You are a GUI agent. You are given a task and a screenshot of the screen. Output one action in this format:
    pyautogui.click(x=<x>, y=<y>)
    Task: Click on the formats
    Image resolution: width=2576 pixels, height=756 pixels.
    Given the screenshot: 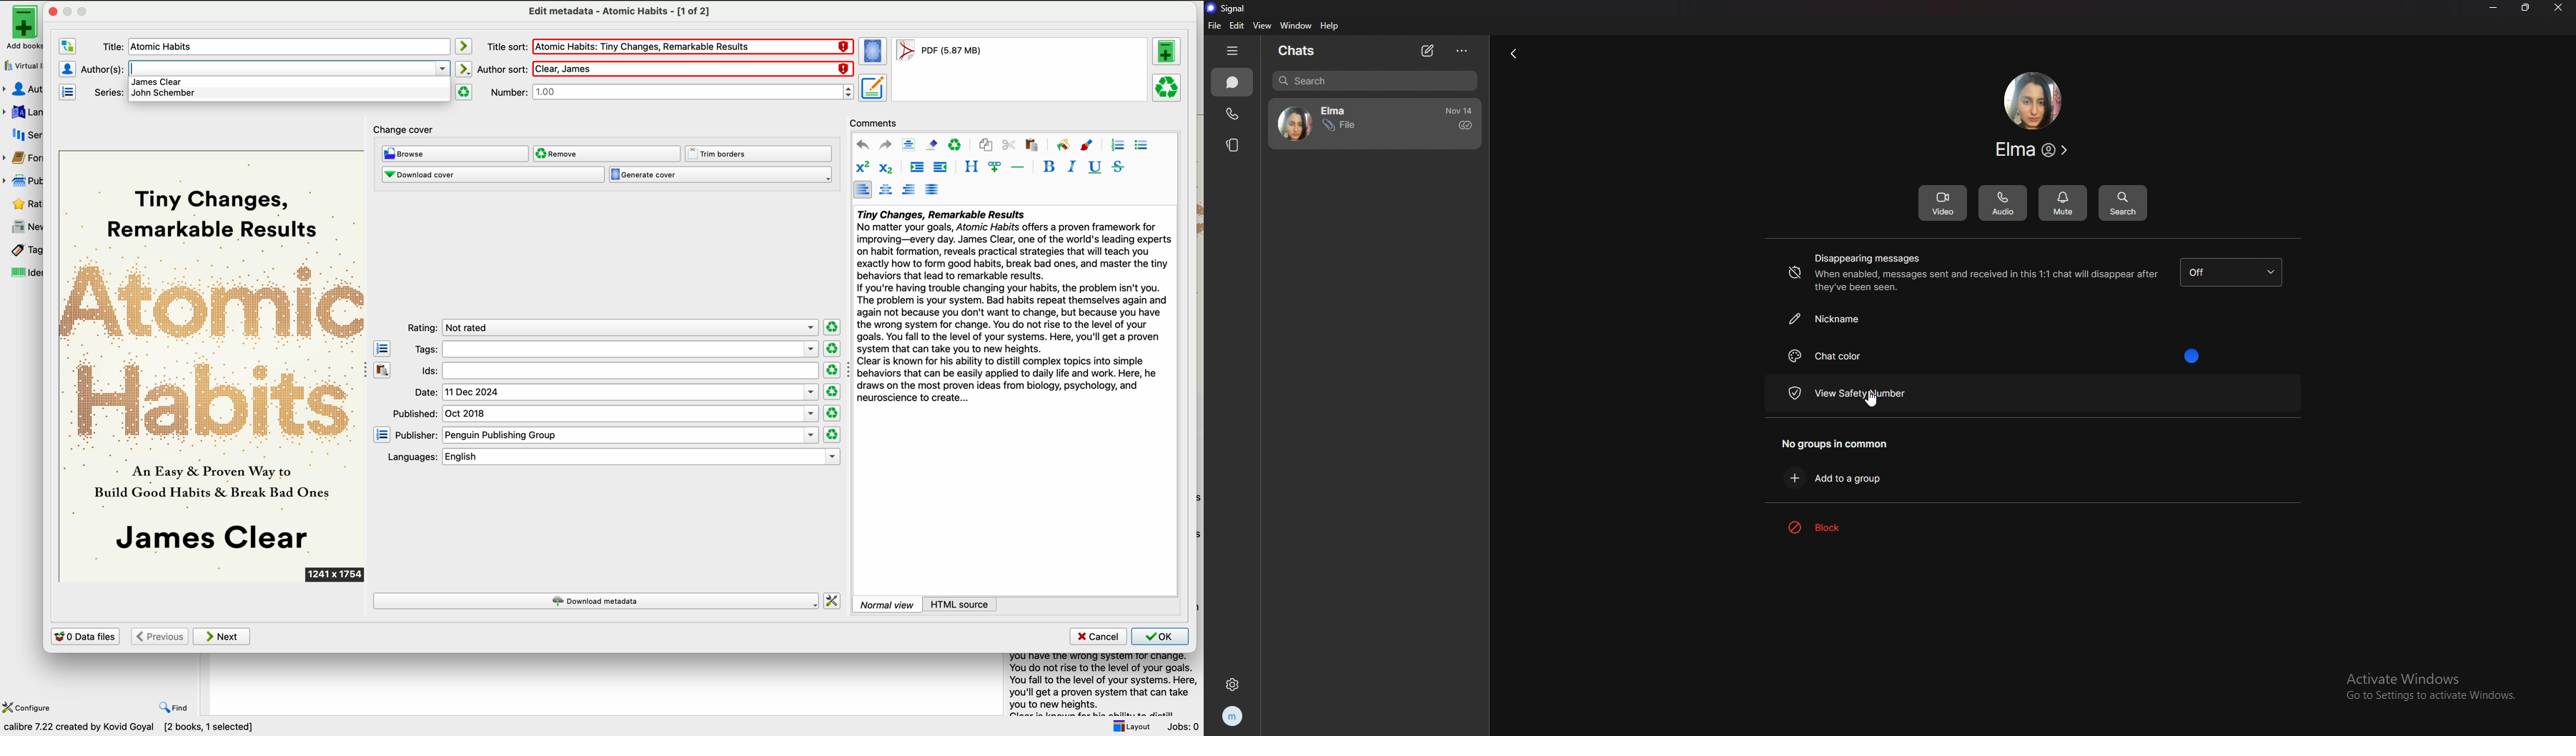 What is the action you would take?
    pyautogui.click(x=24, y=160)
    